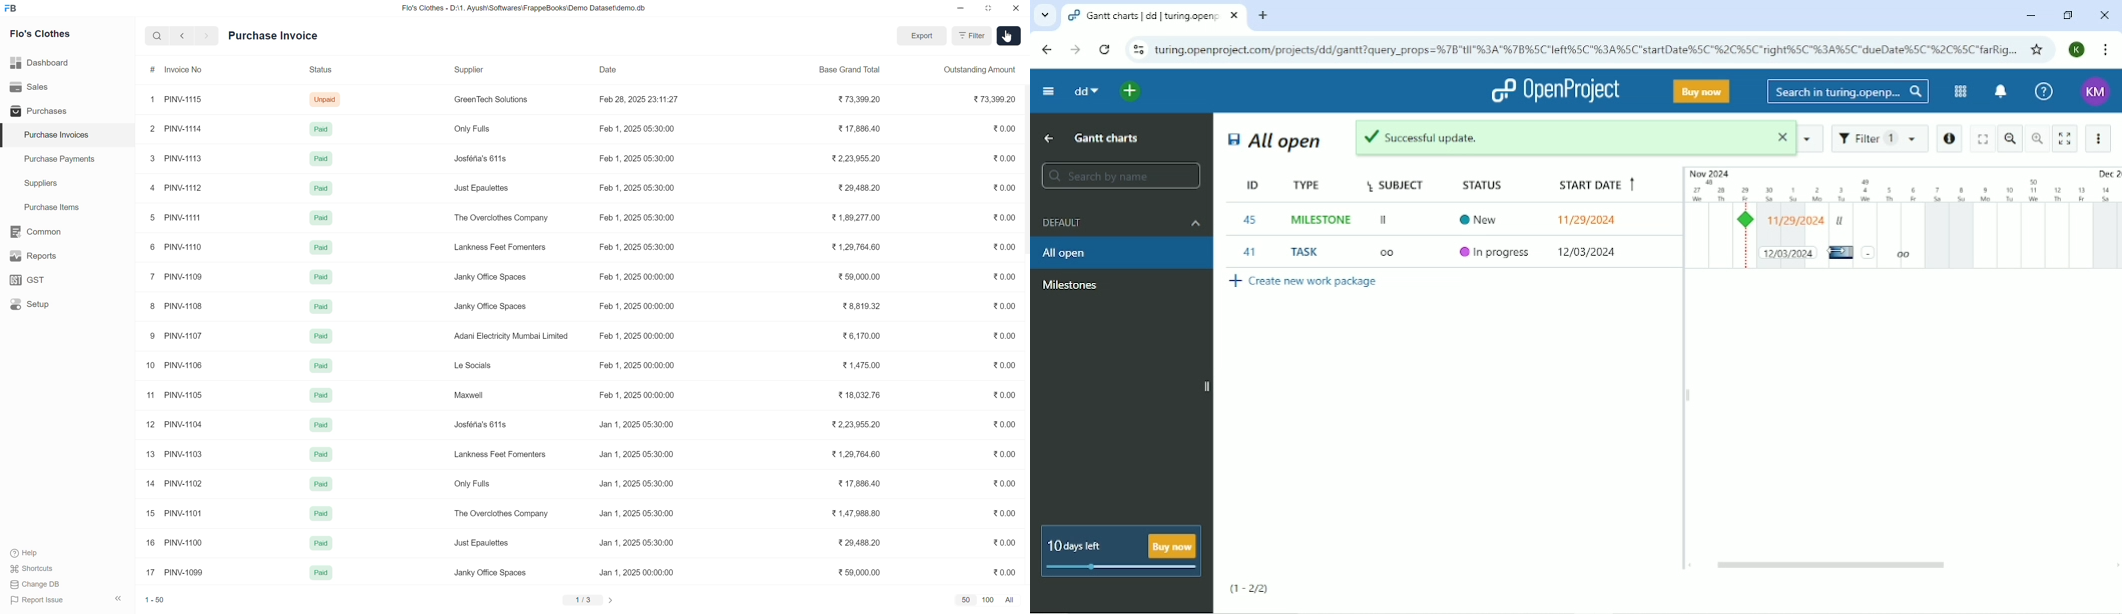 The image size is (2128, 616). I want to click on Feb 1, 2025 00:00:00, so click(639, 394).